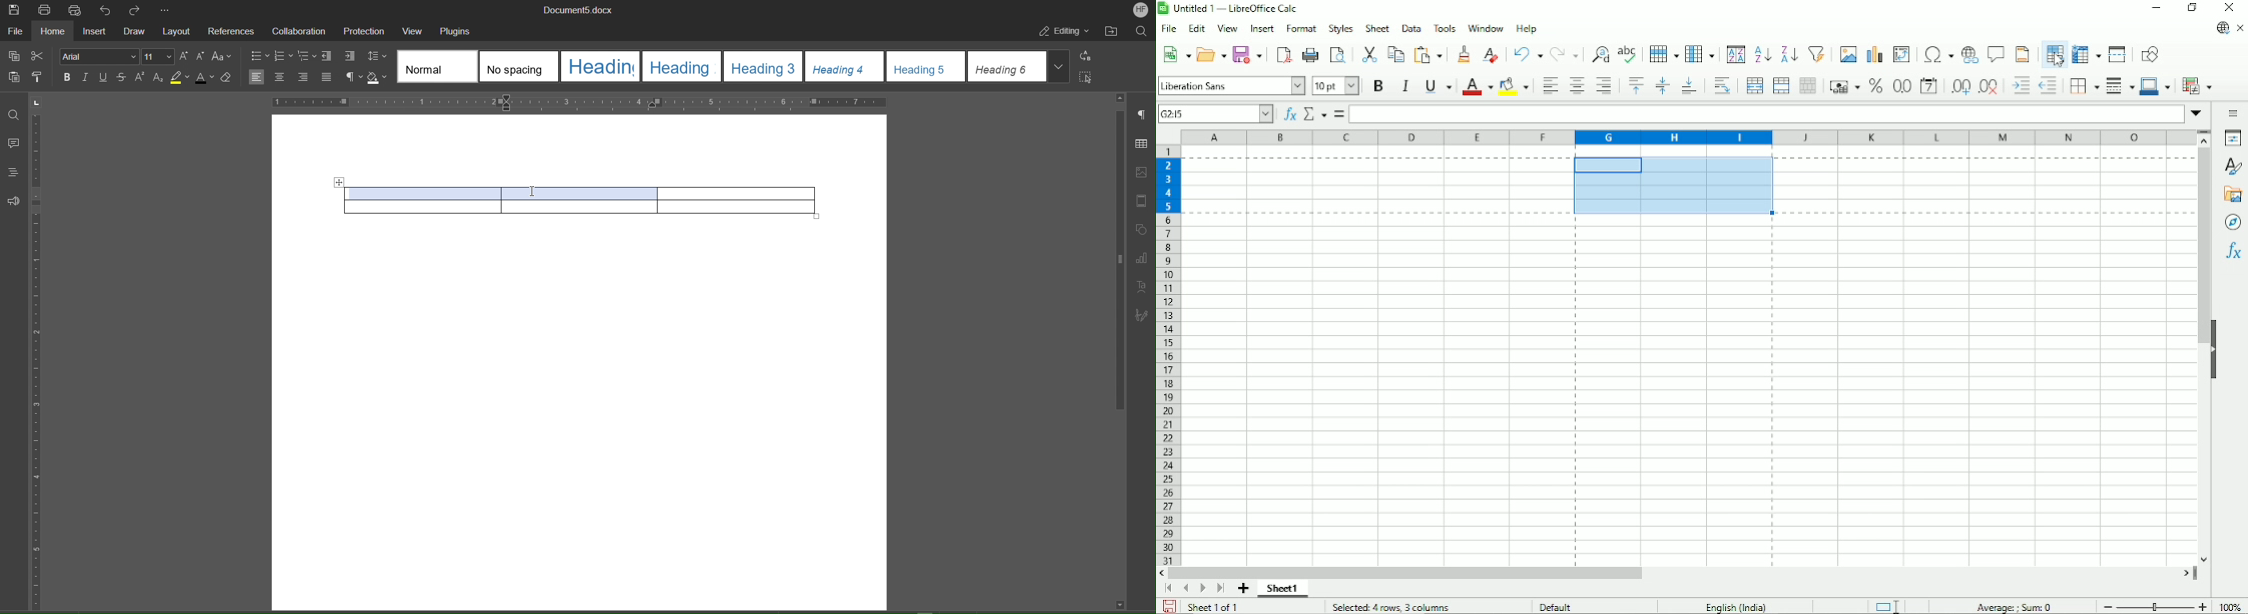 The width and height of the screenshot is (2268, 616). What do you see at coordinates (416, 31) in the screenshot?
I see `View` at bounding box center [416, 31].